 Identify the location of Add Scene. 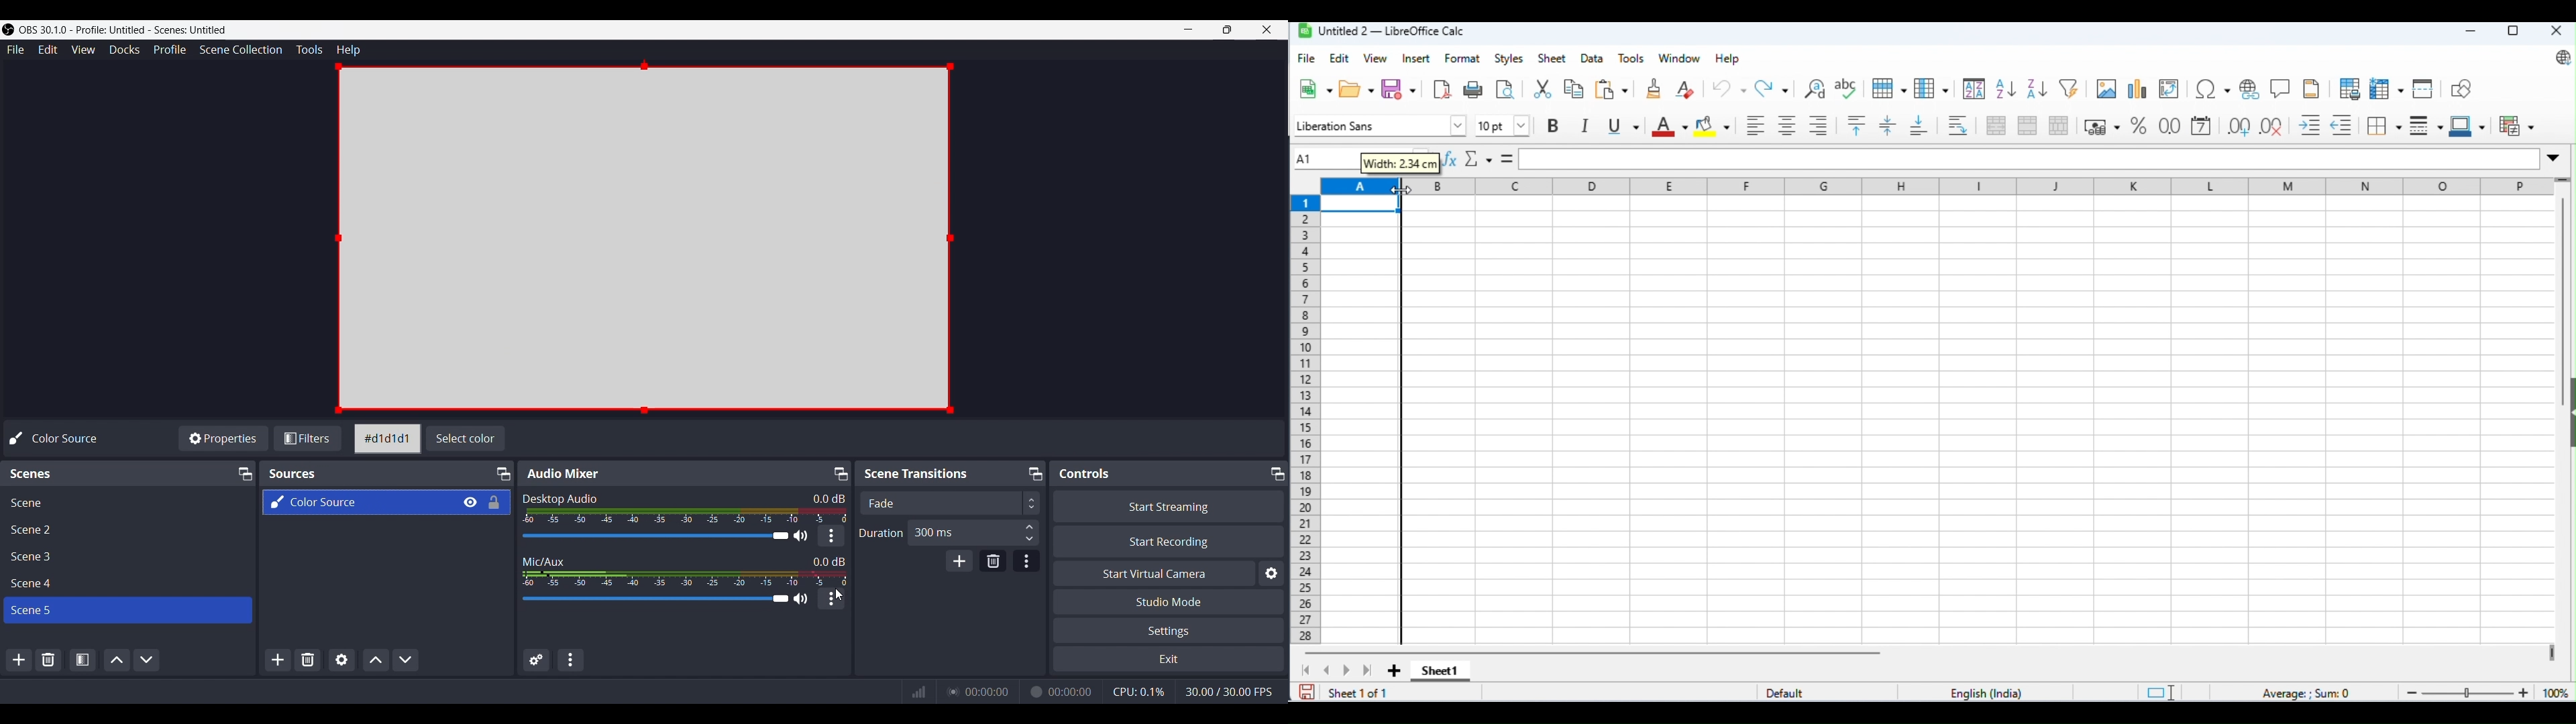
(19, 660).